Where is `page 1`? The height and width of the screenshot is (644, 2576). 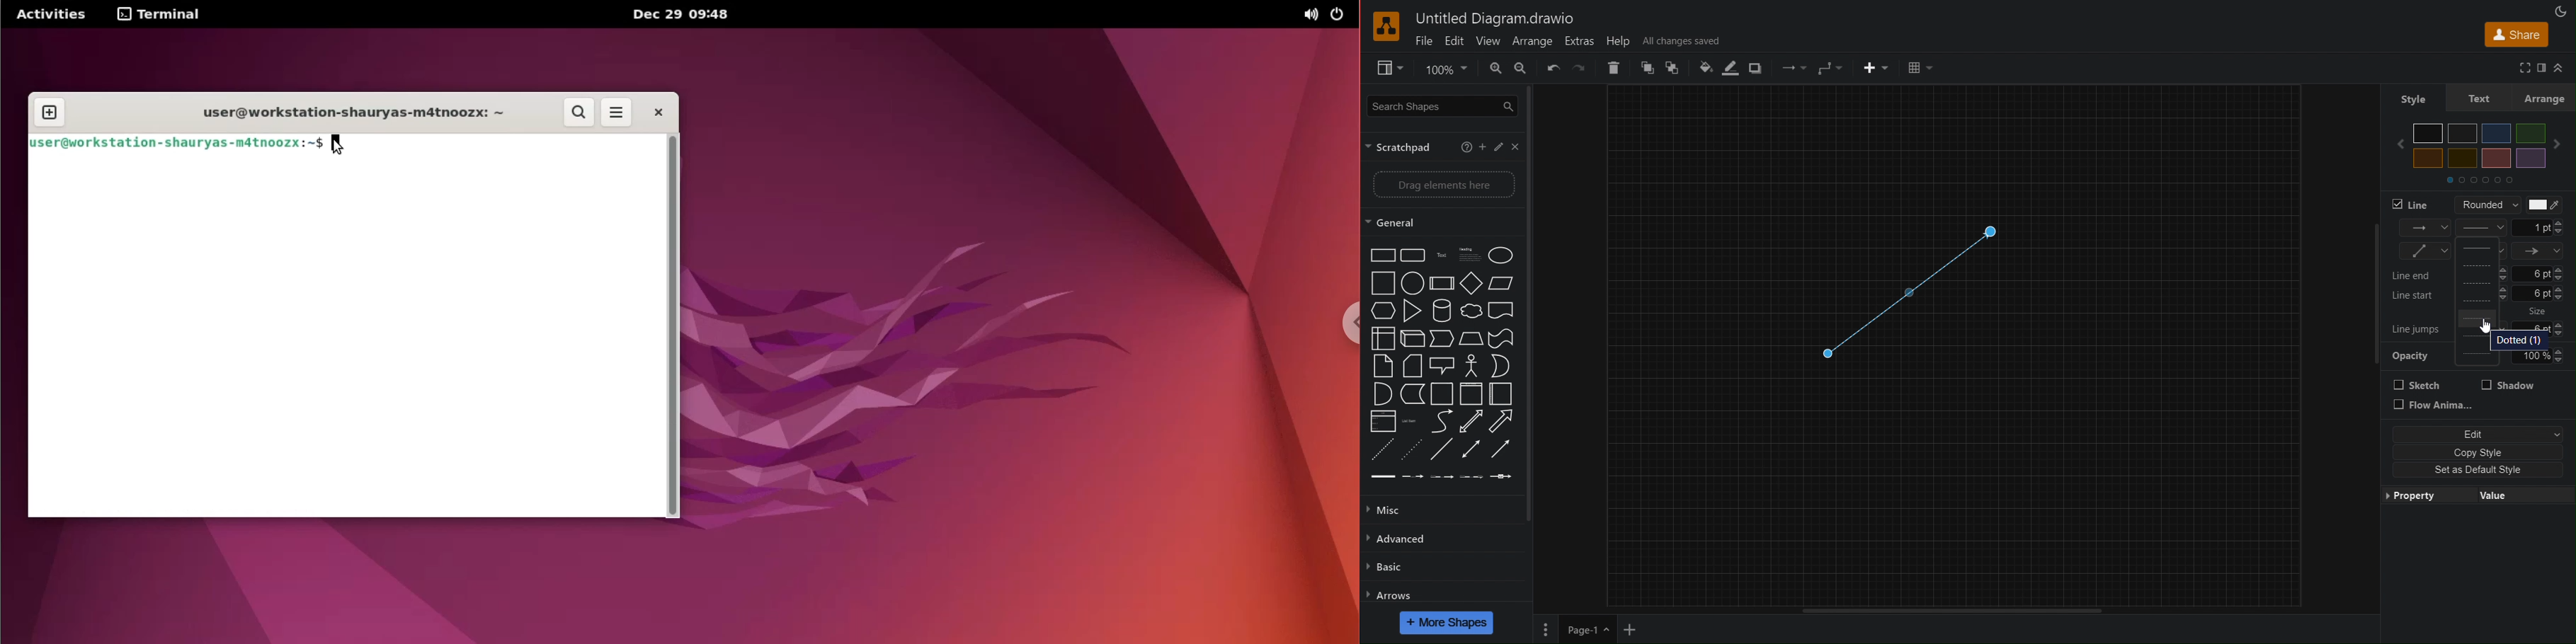
page 1 is located at coordinates (1587, 629).